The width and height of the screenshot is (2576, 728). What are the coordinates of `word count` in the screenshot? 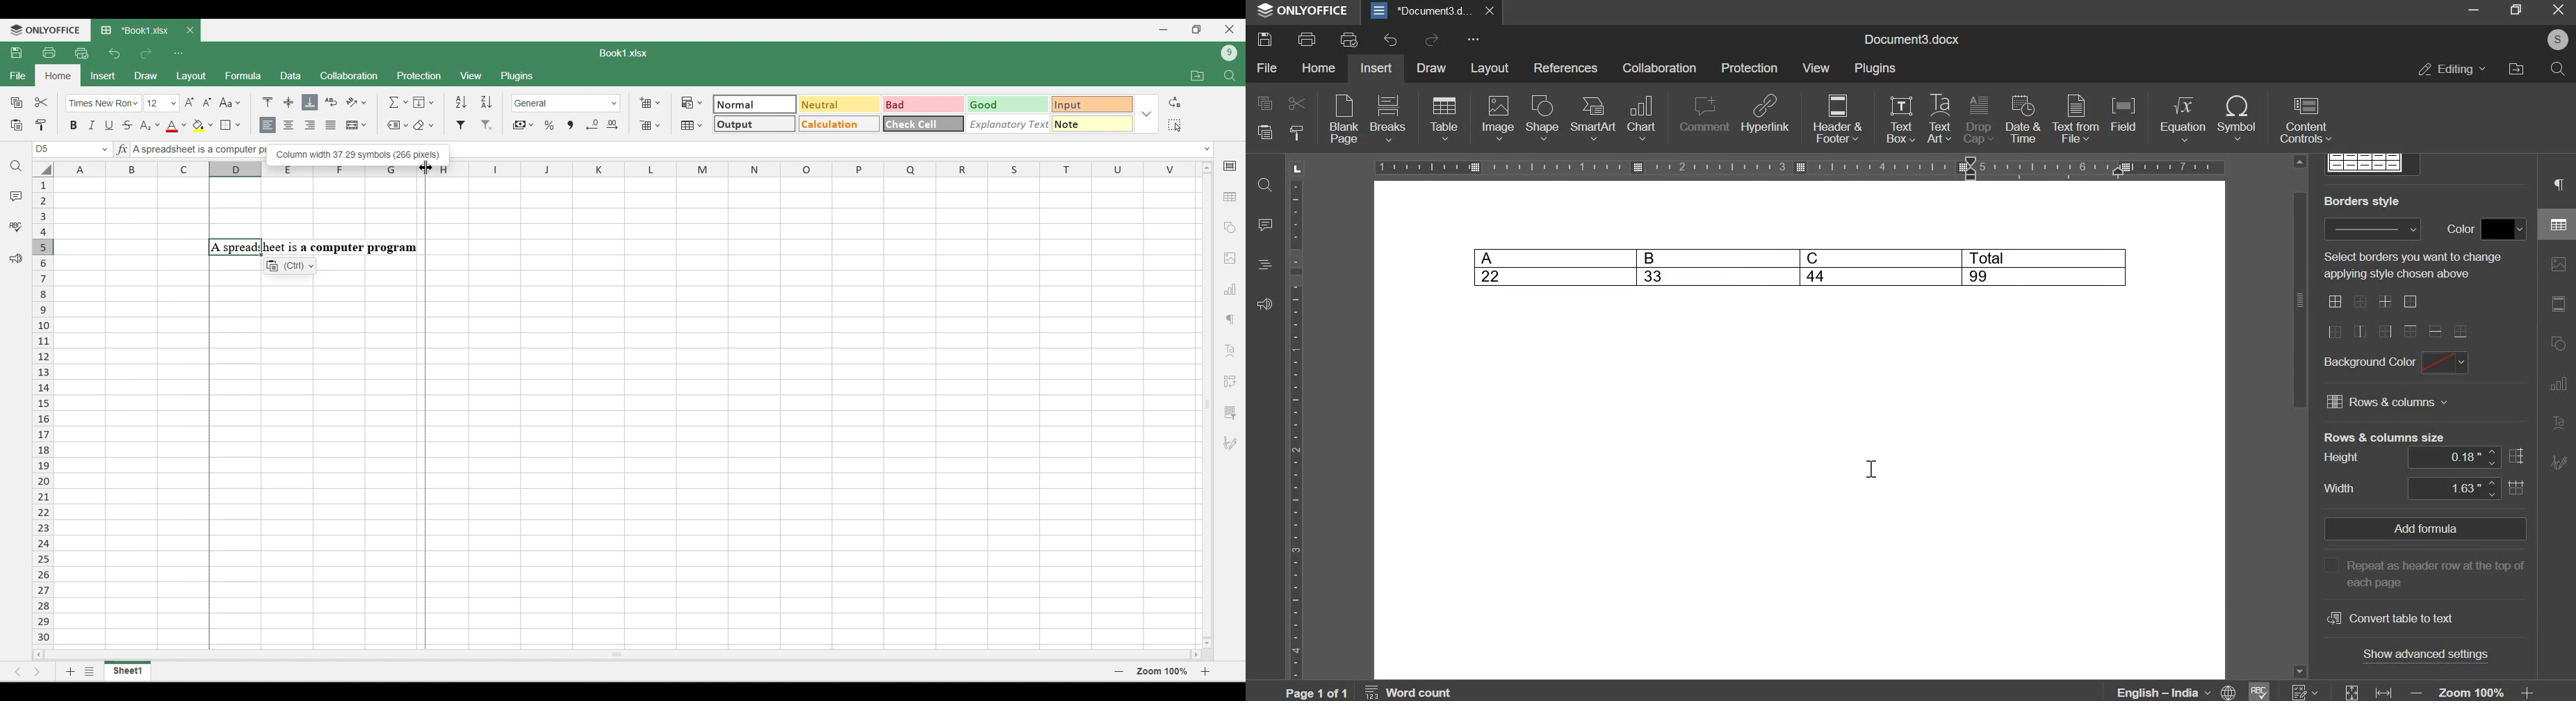 It's located at (1409, 692).